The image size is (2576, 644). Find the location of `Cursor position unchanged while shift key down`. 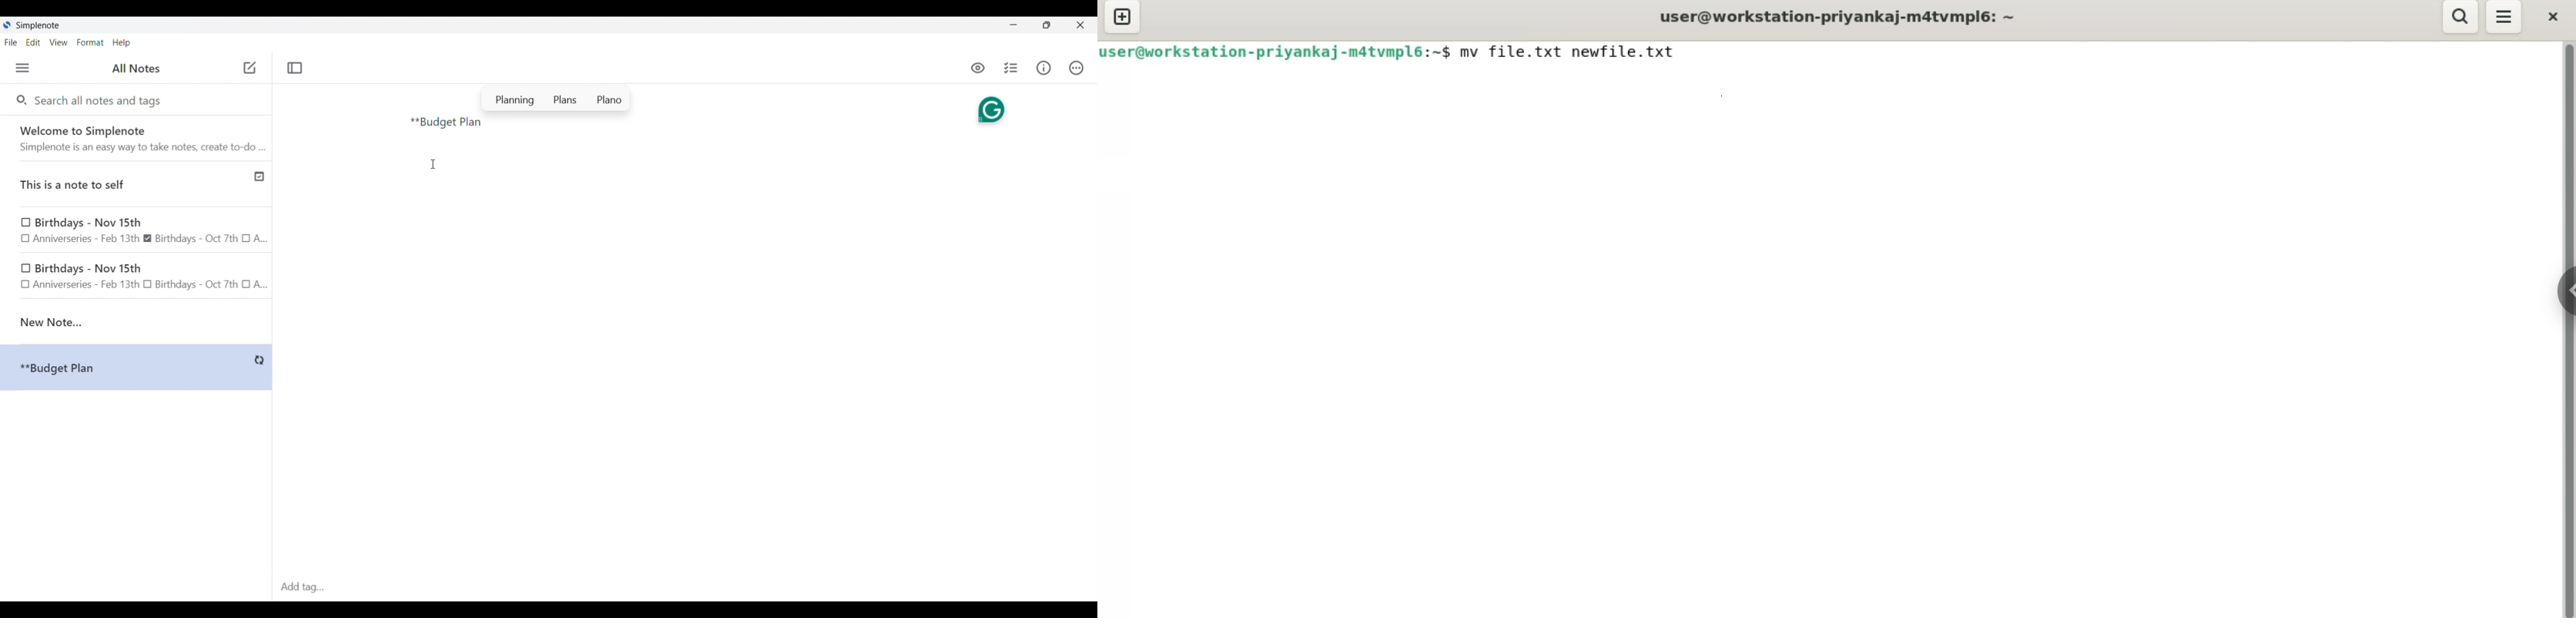

Cursor position unchanged while shift key down is located at coordinates (433, 164).